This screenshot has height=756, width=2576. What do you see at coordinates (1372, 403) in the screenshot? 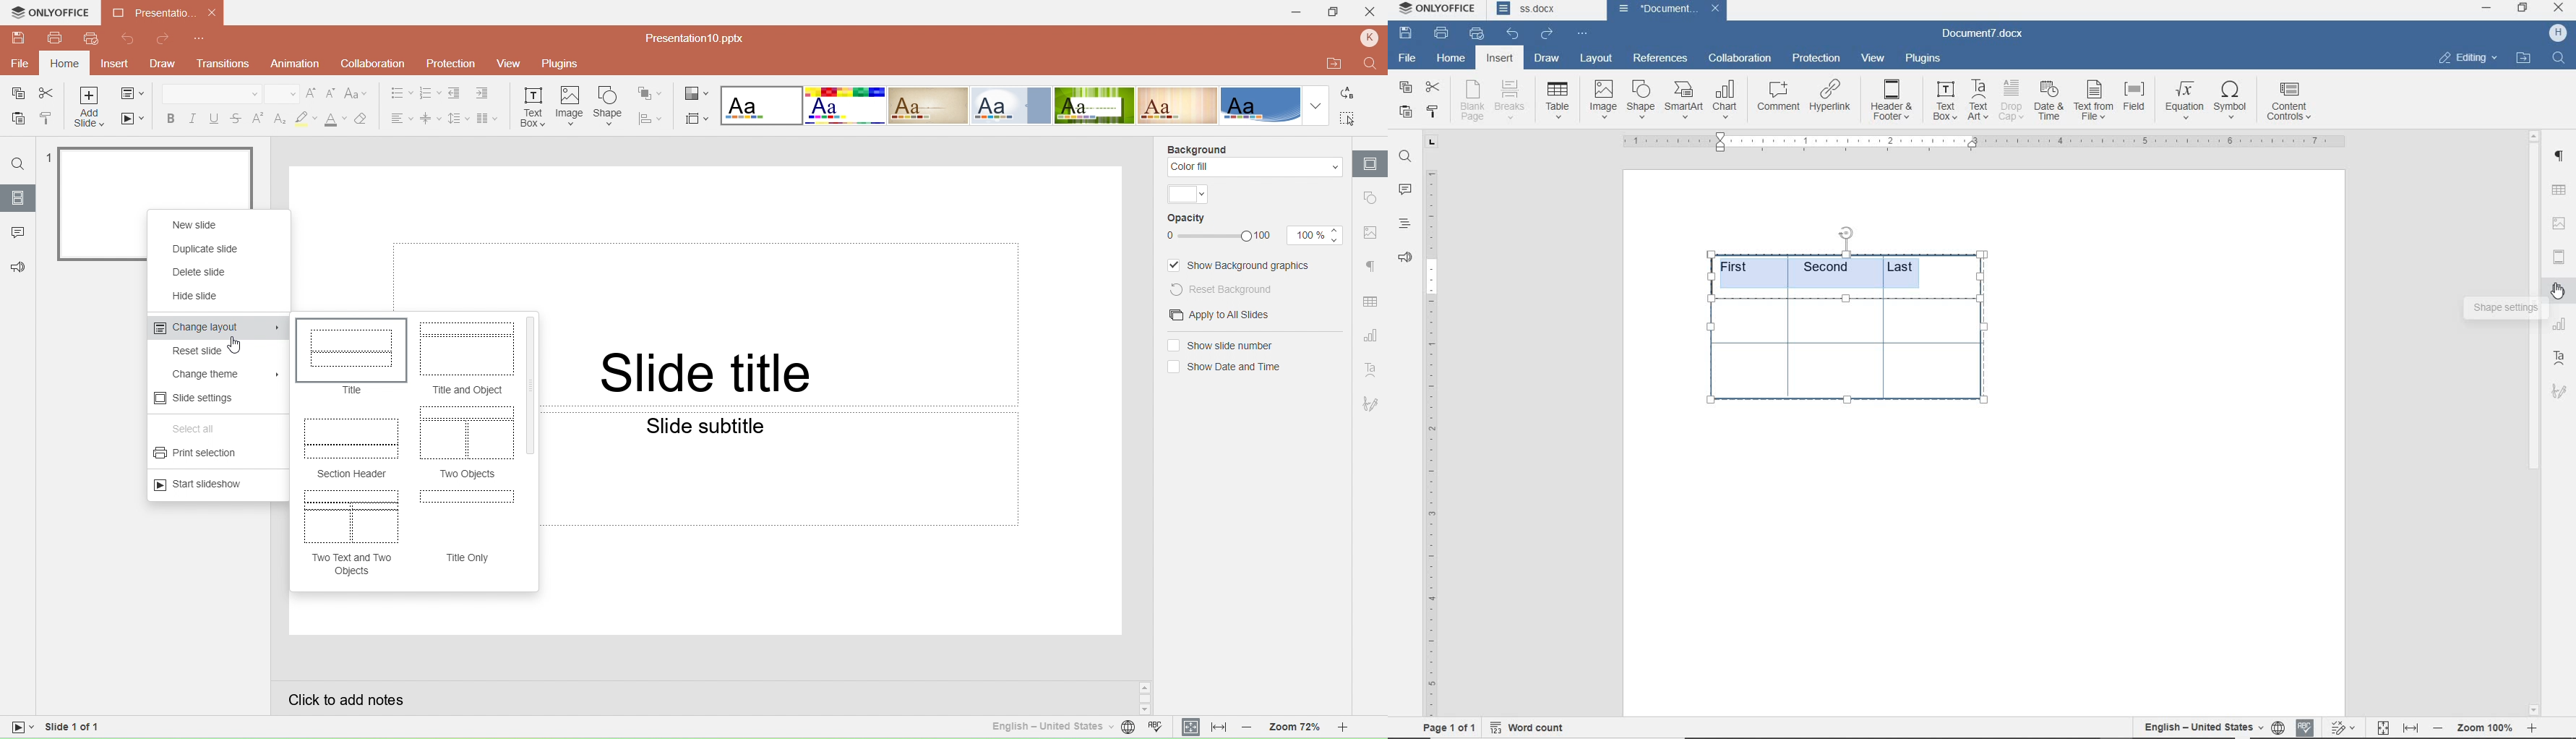
I see `Signature setting` at bounding box center [1372, 403].